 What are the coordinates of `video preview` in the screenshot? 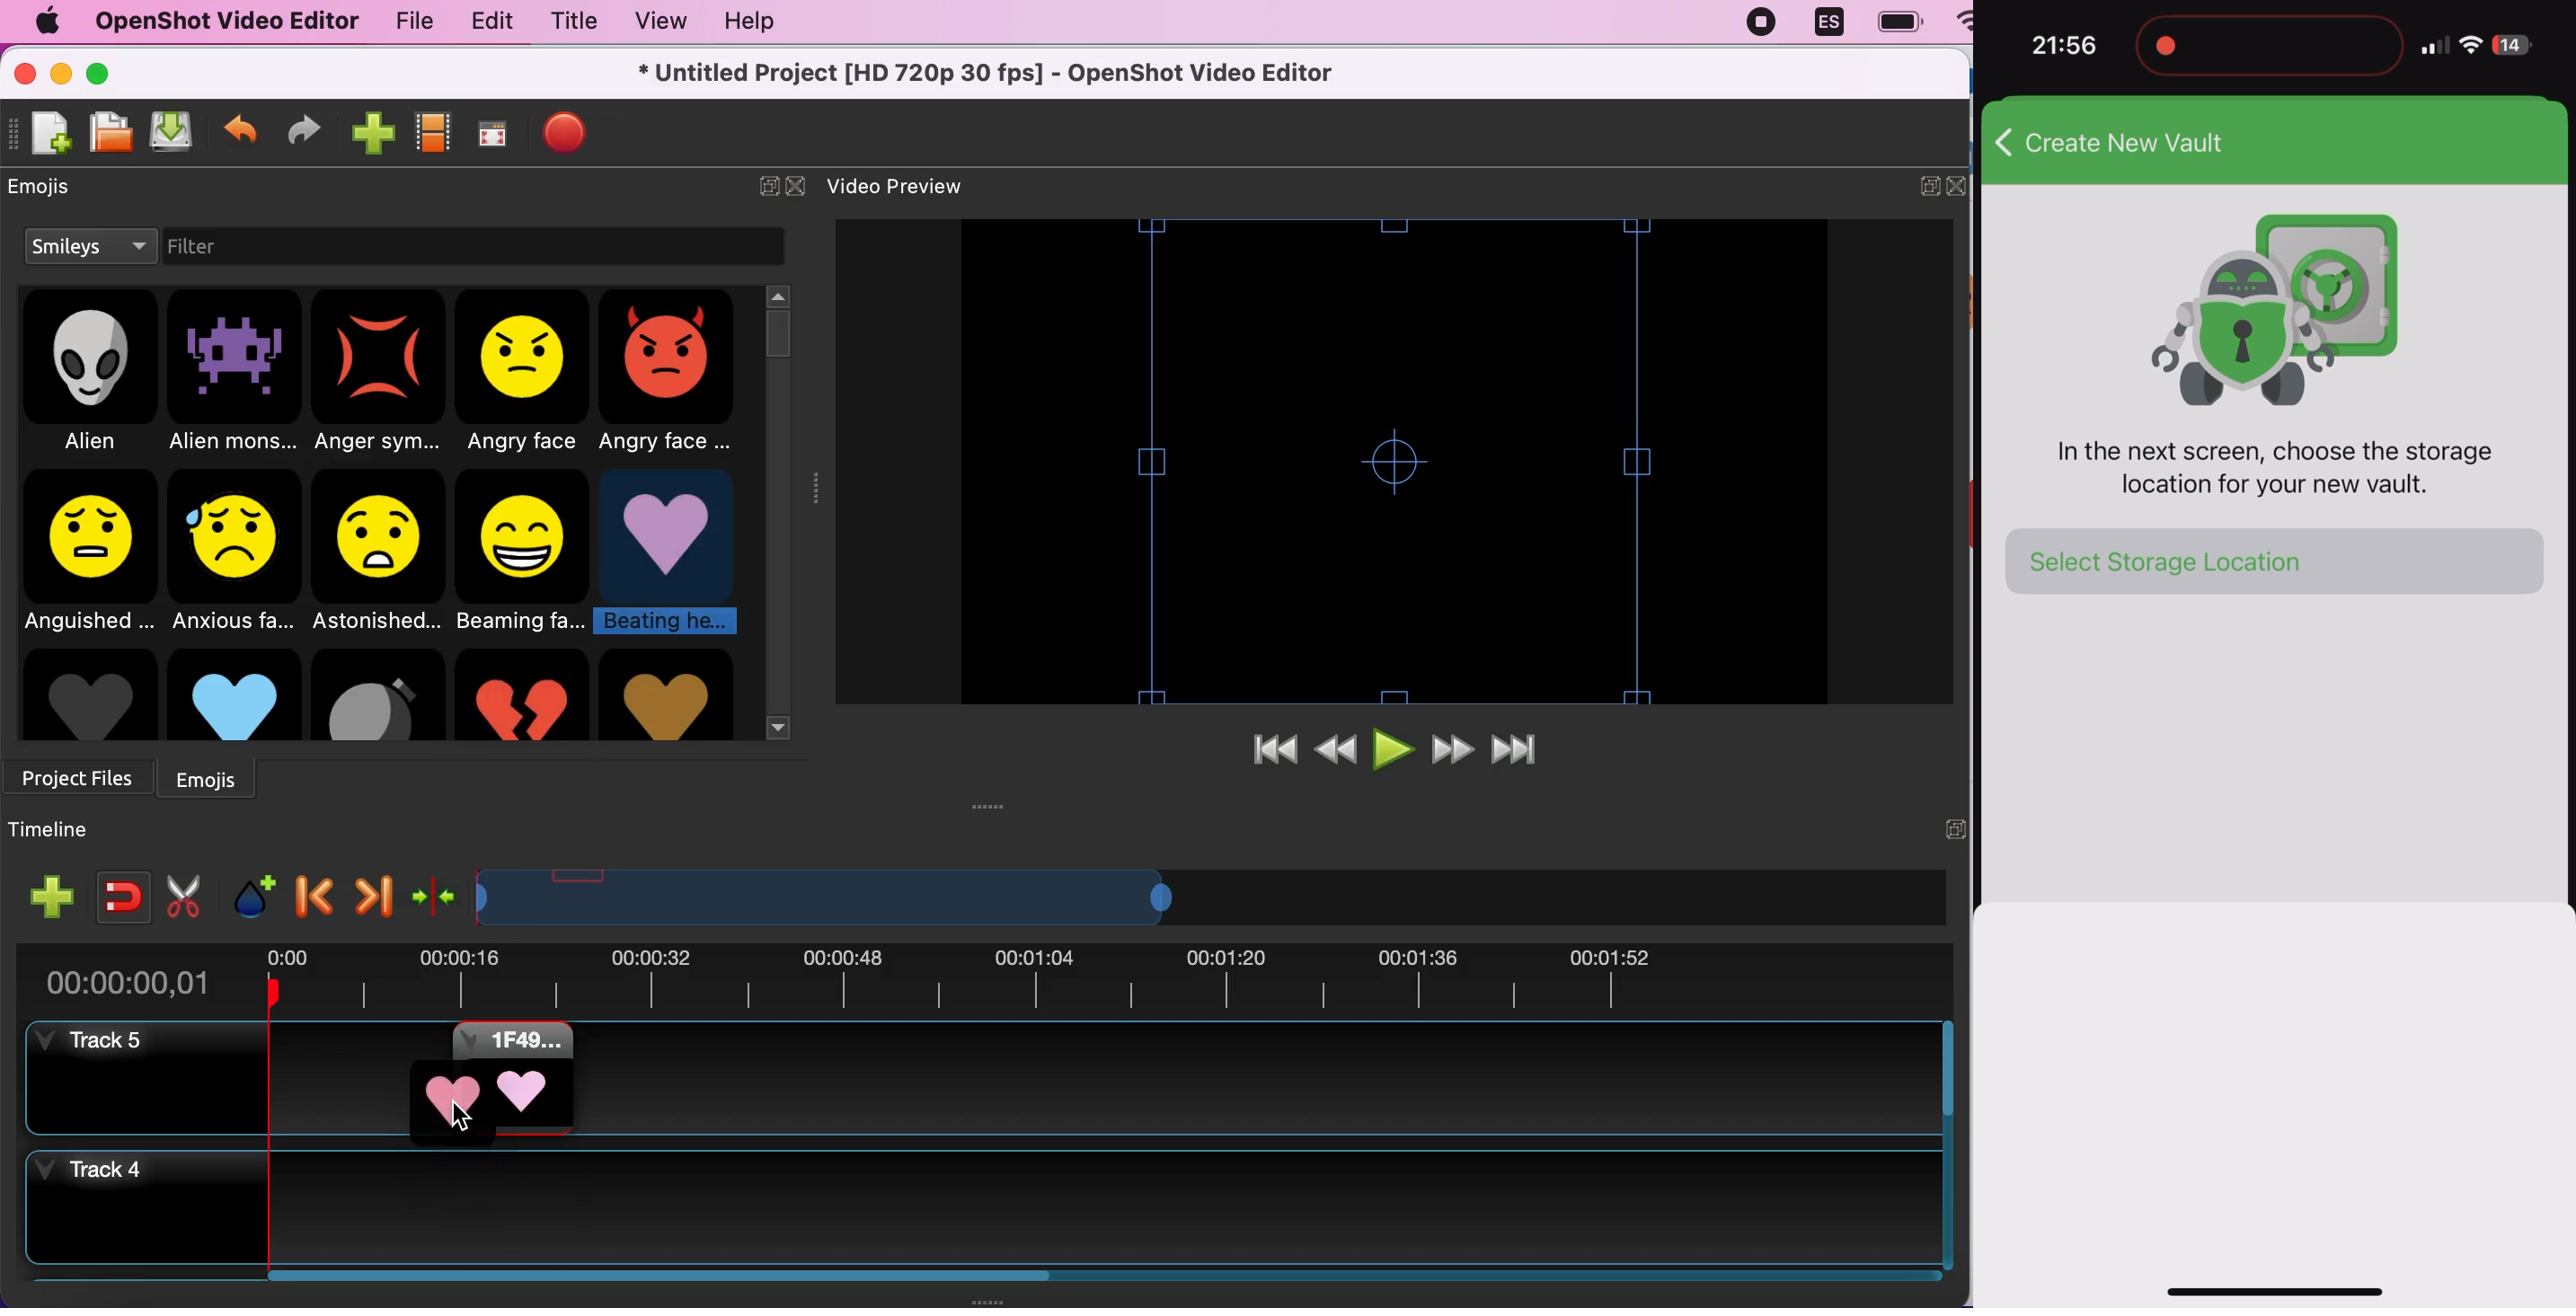 It's located at (921, 185).